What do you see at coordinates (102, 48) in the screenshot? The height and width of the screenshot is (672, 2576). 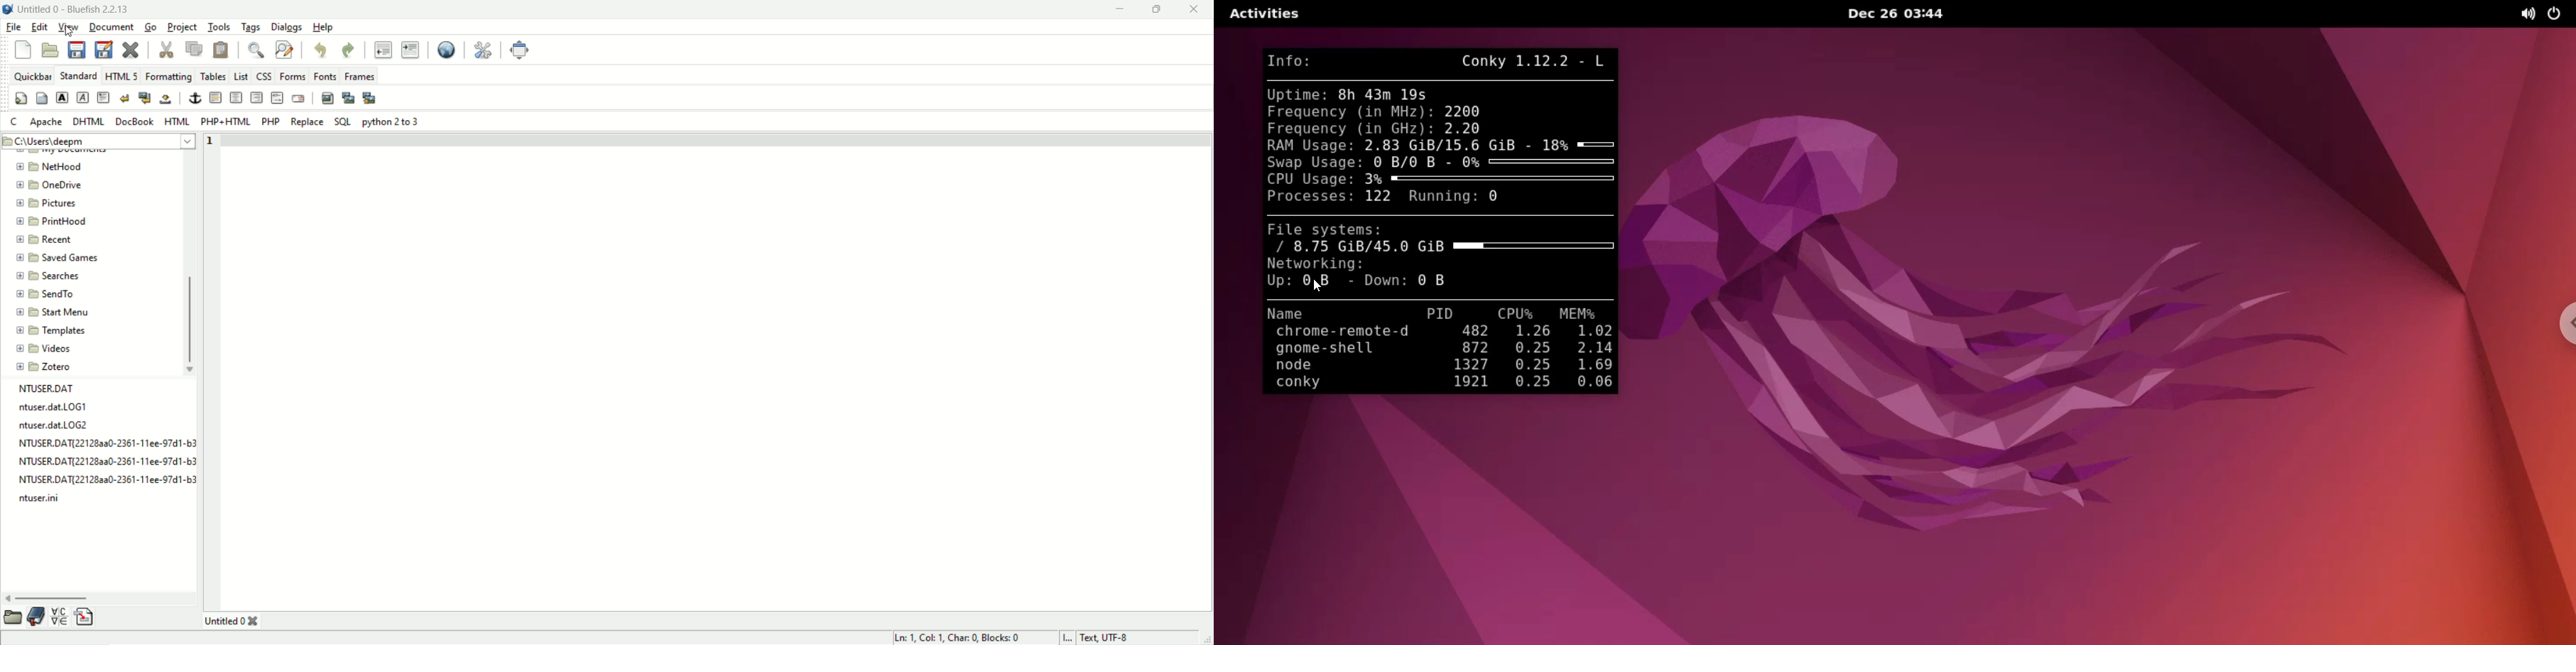 I see `save file as` at bounding box center [102, 48].